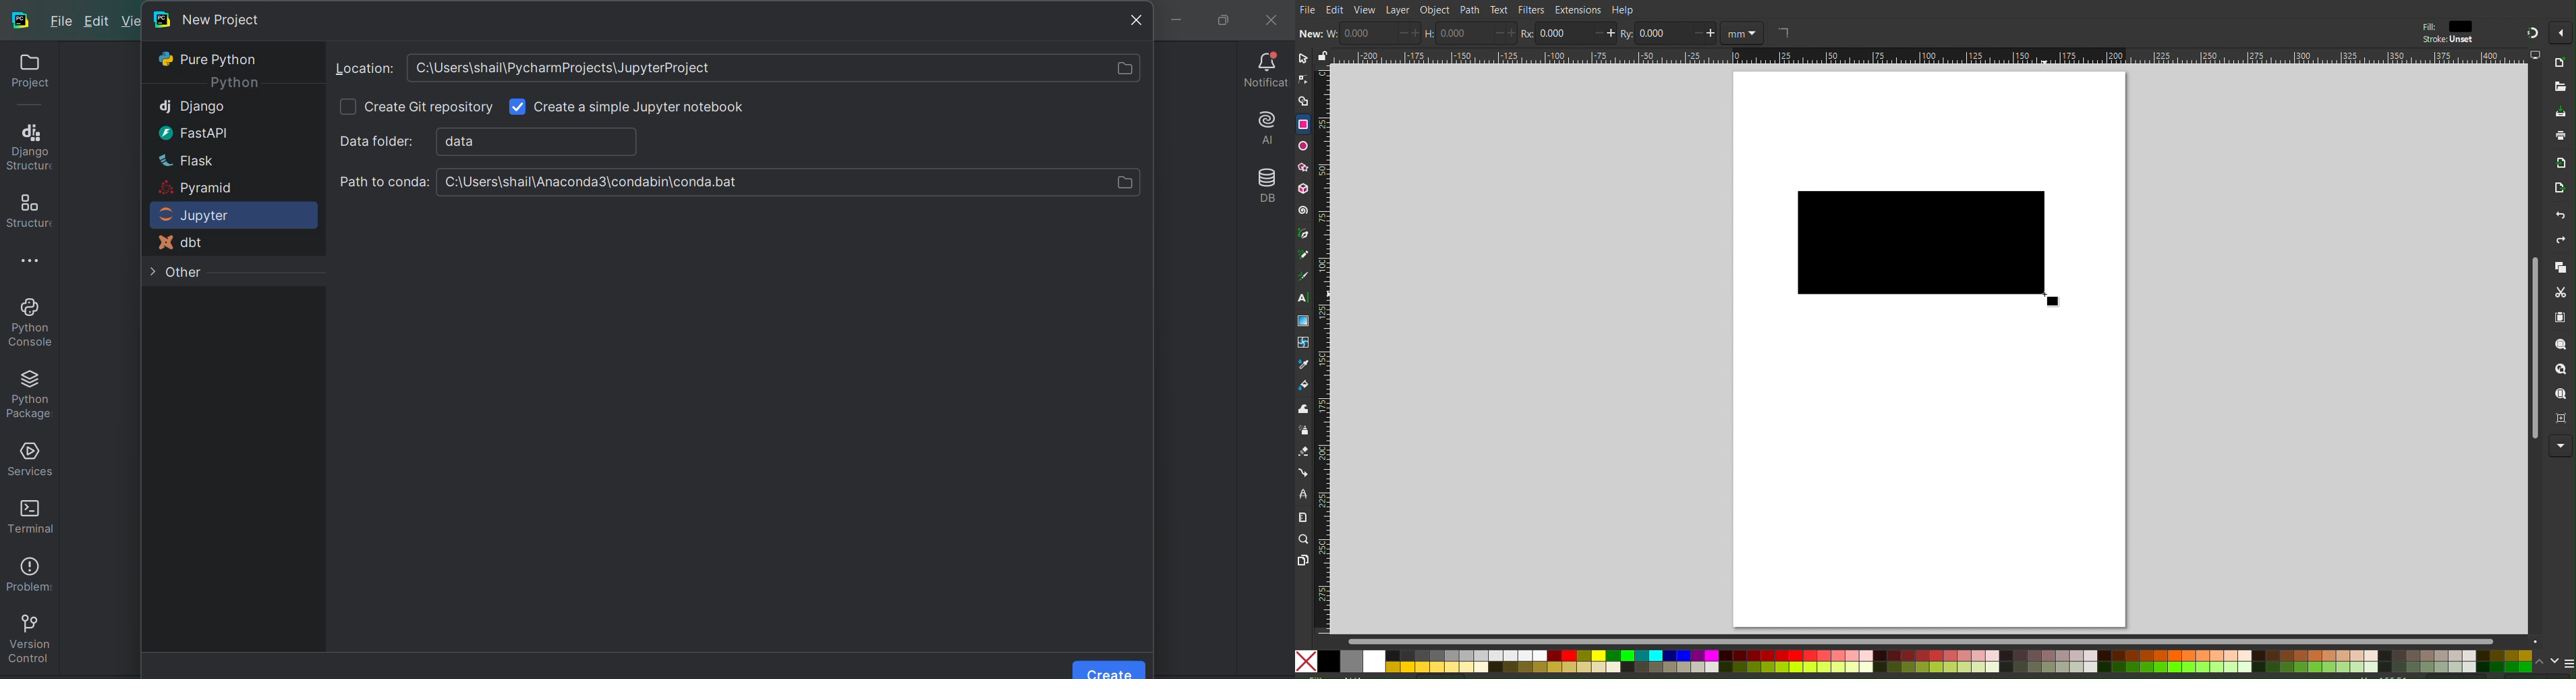 The image size is (2576, 700). I want to click on RY, so click(1625, 34).